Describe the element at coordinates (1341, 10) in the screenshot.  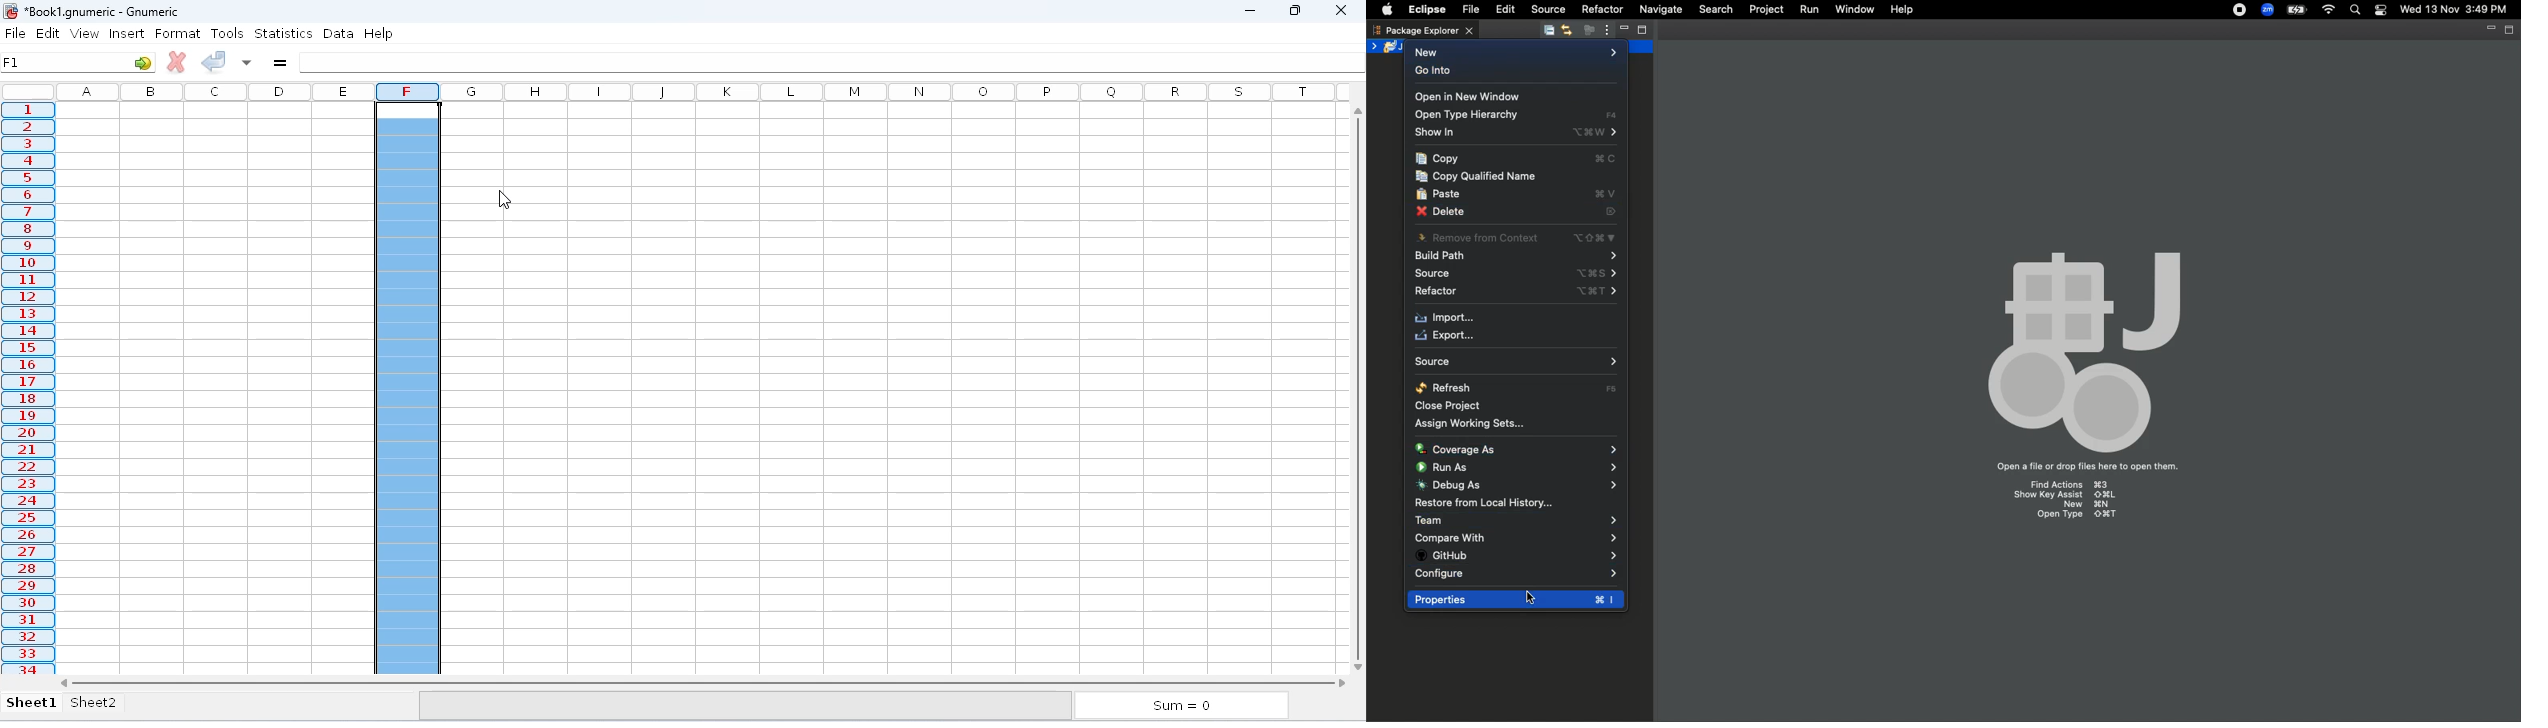
I see `close` at that location.